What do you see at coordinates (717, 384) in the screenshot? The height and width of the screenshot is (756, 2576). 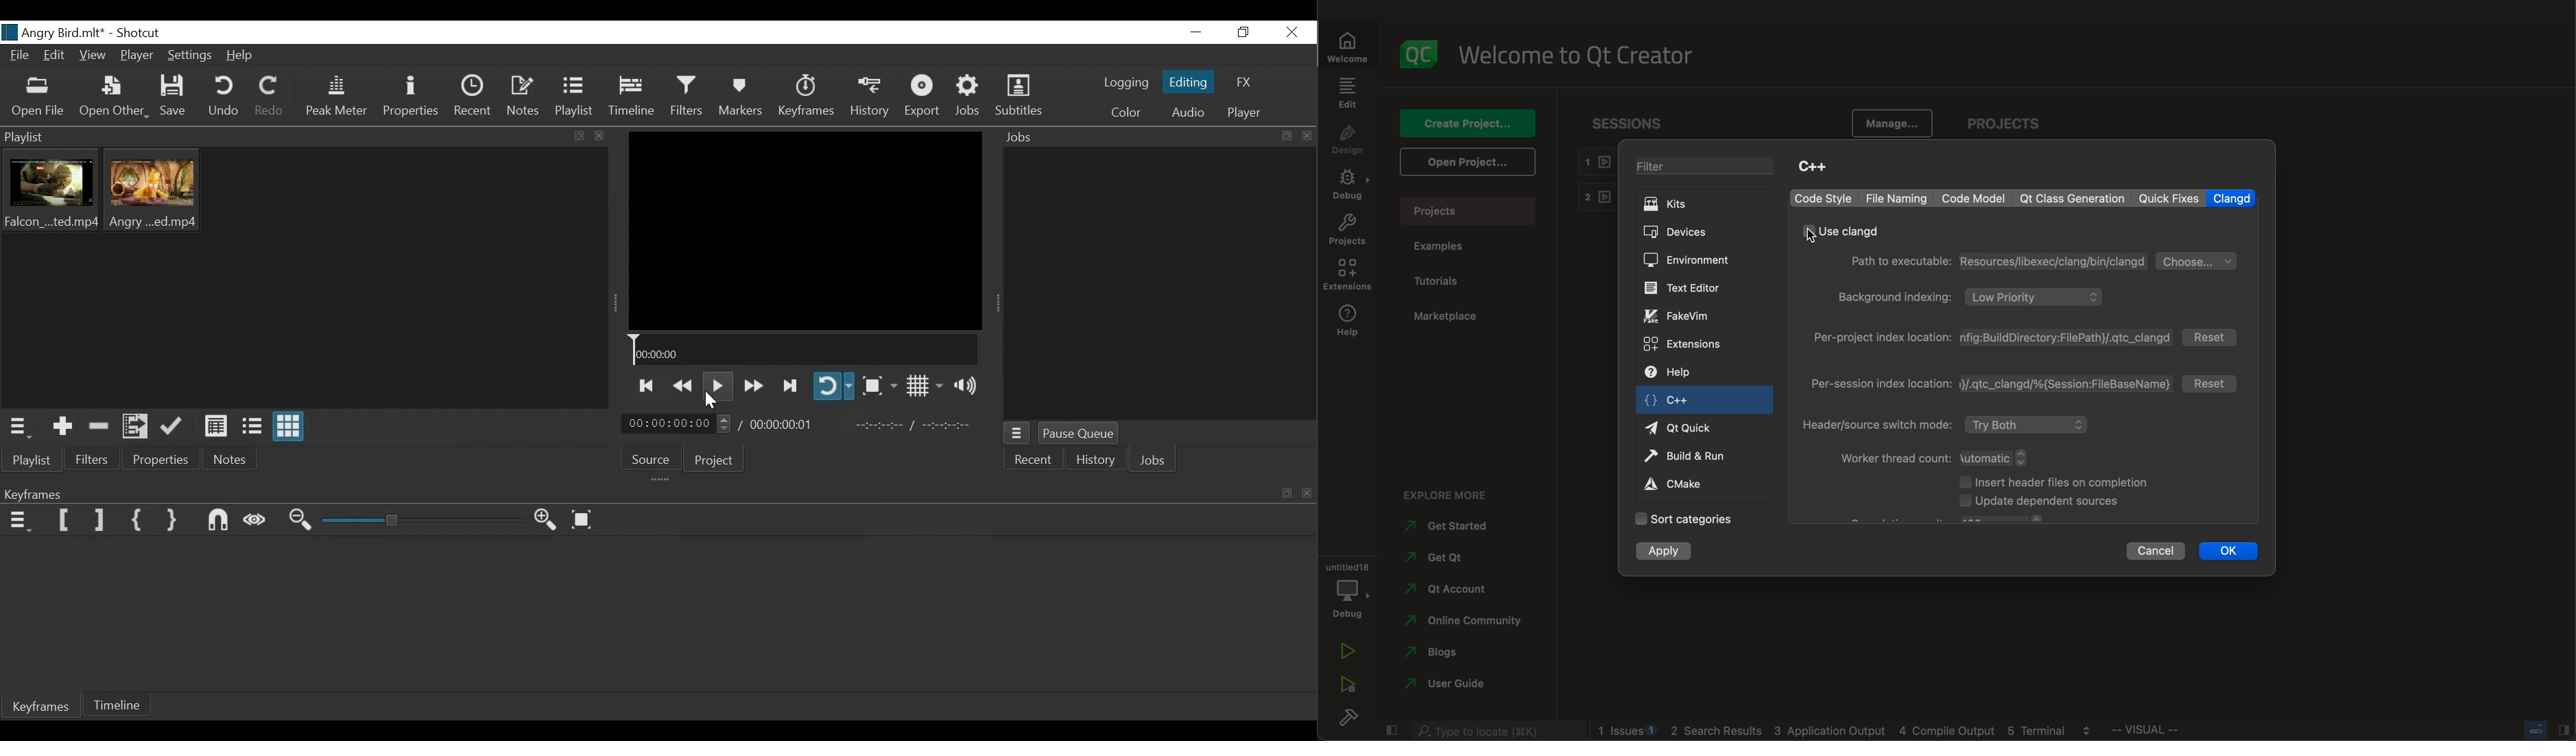 I see `Toggle play or pause (space)` at bounding box center [717, 384].